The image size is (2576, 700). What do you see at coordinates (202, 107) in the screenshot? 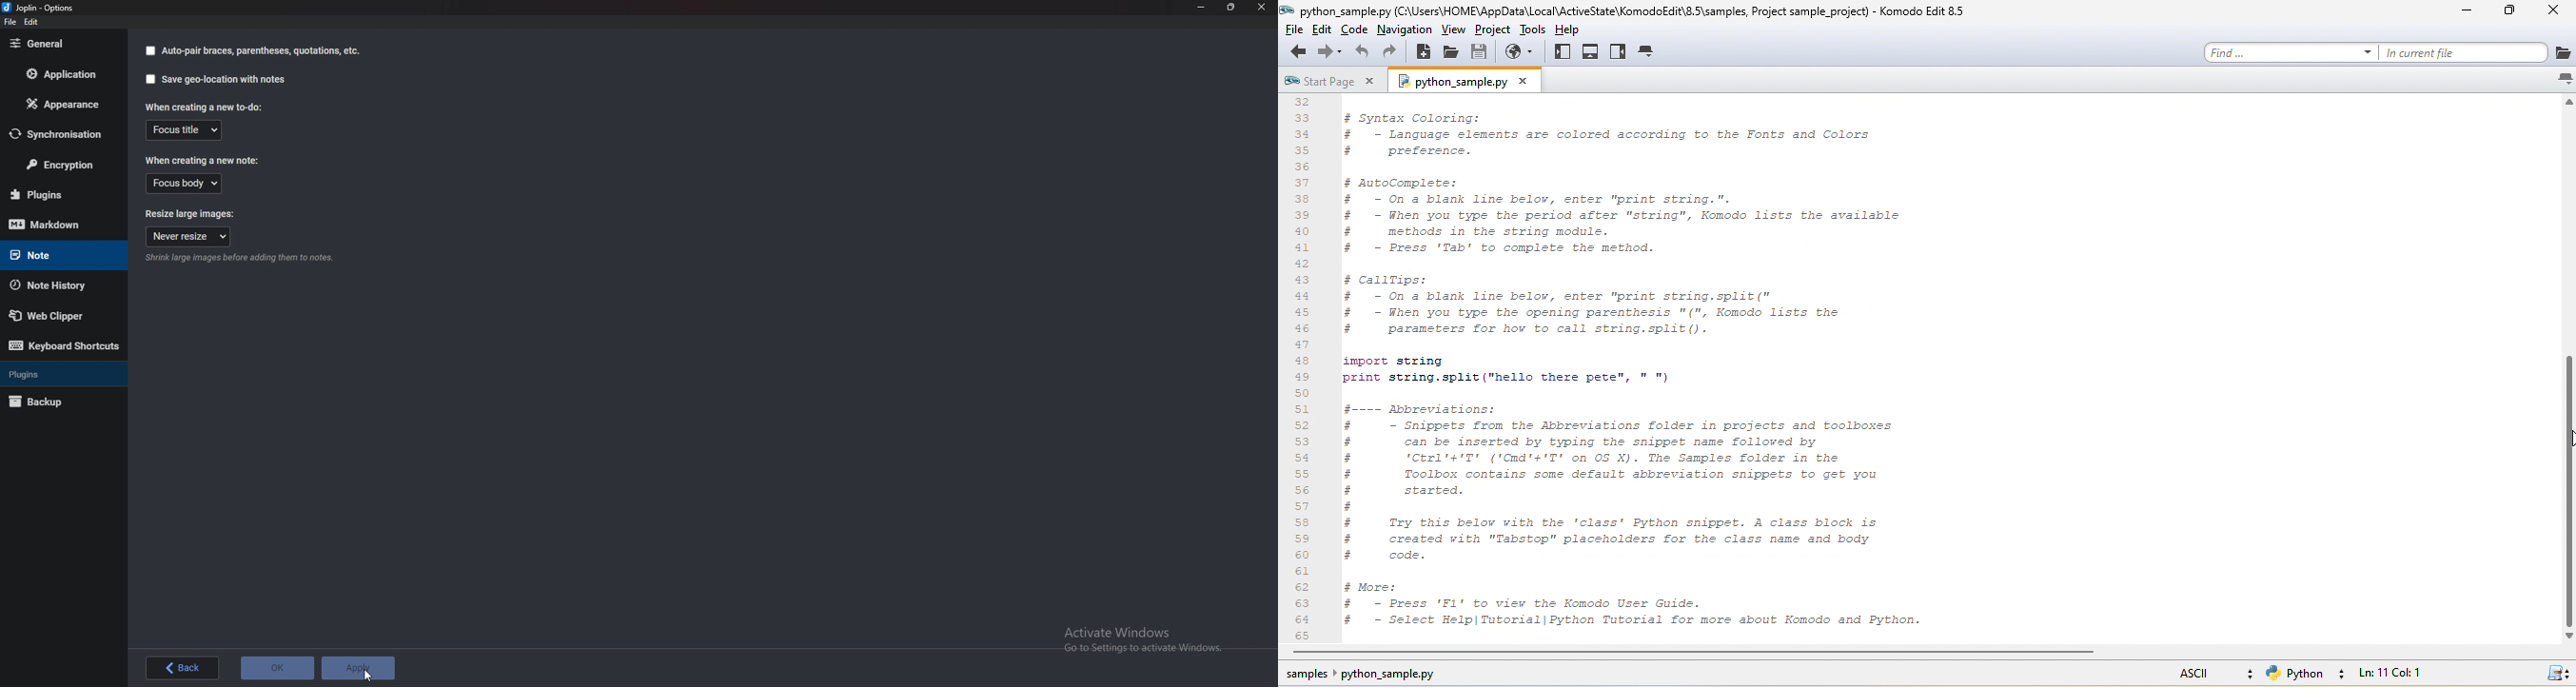
I see `When creating a new todo` at bounding box center [202, 107].